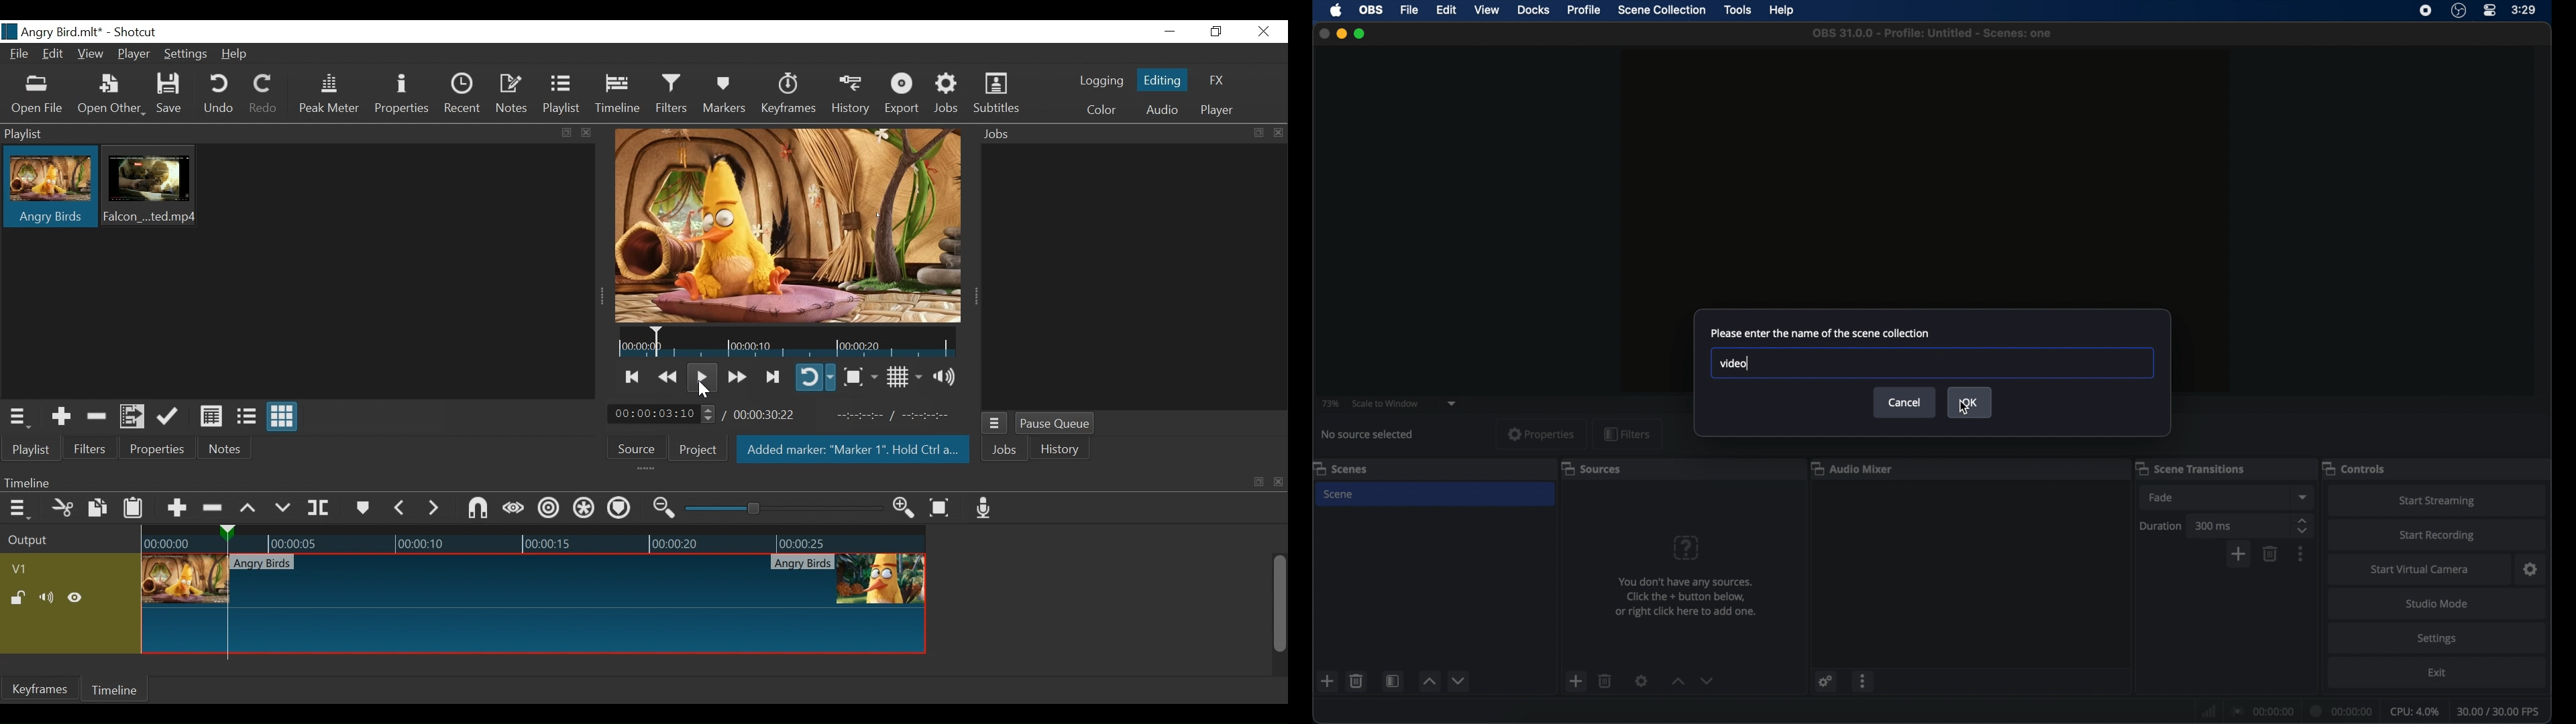  What do you see at coordinates (23, 418) in the screenshot?
I see `Playlist Menu` at bounding box center [23, 418].